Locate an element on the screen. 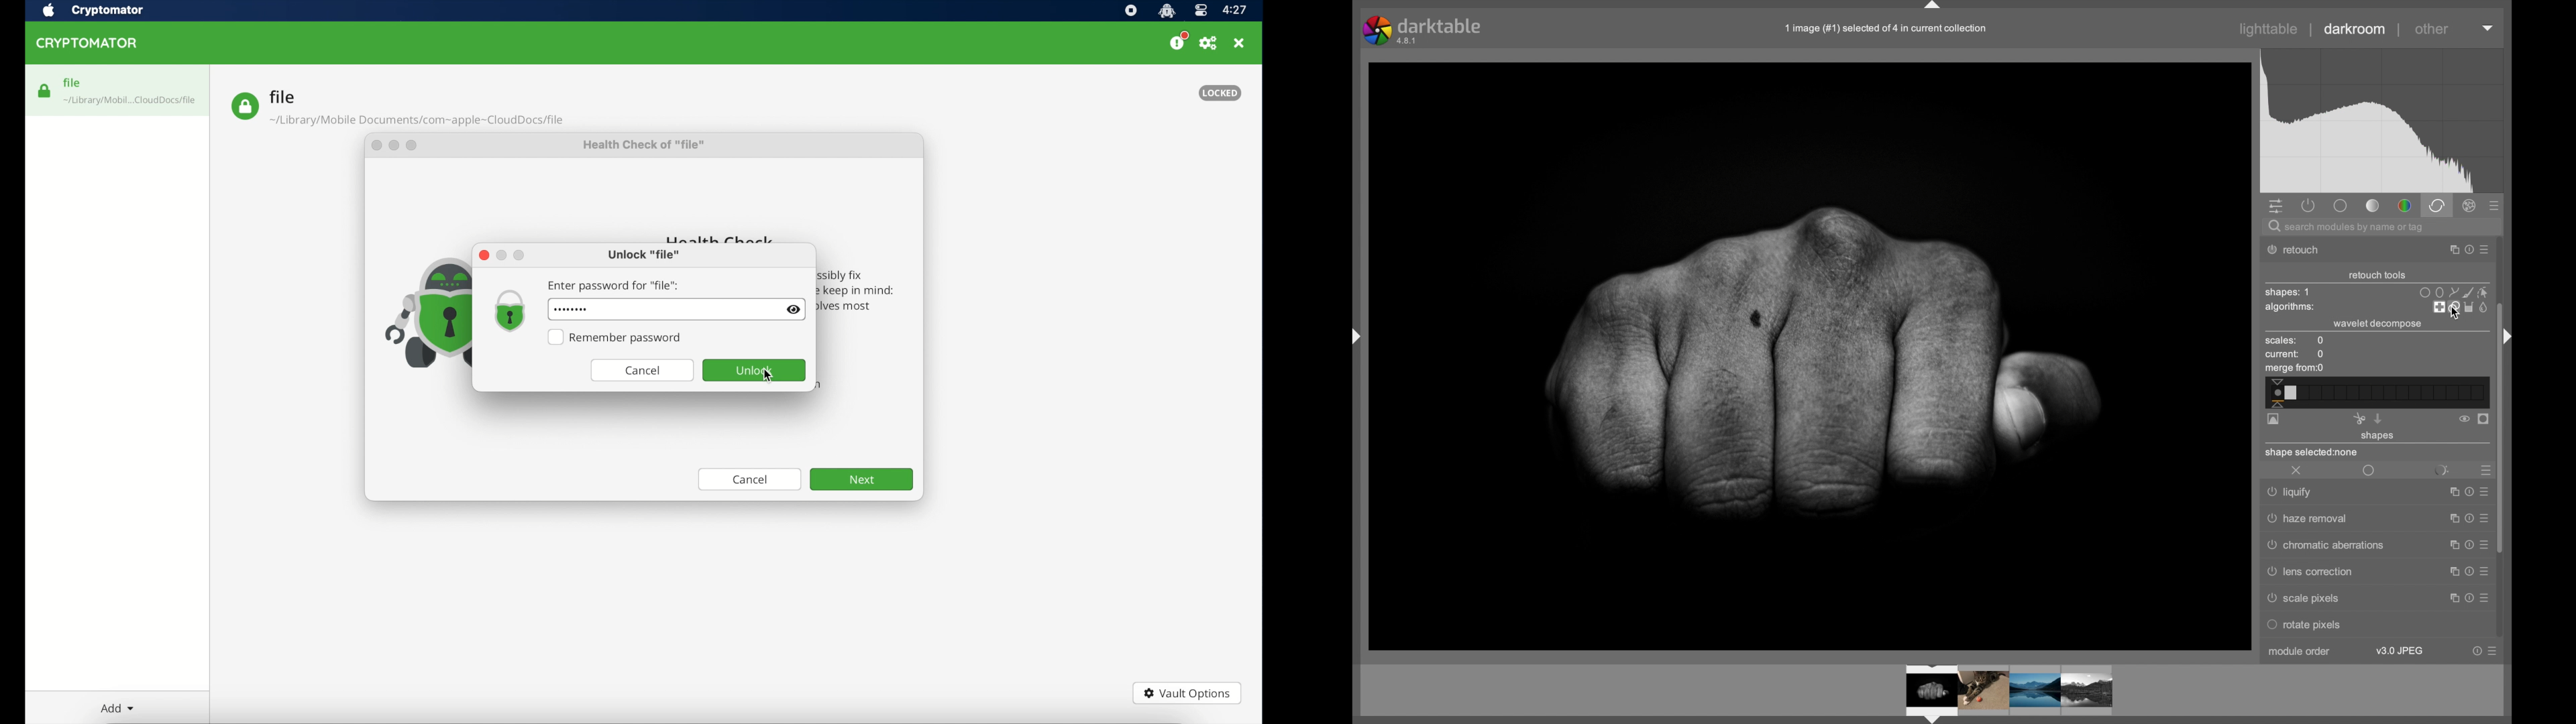  darkroom is located at coordinates (2355, 29).